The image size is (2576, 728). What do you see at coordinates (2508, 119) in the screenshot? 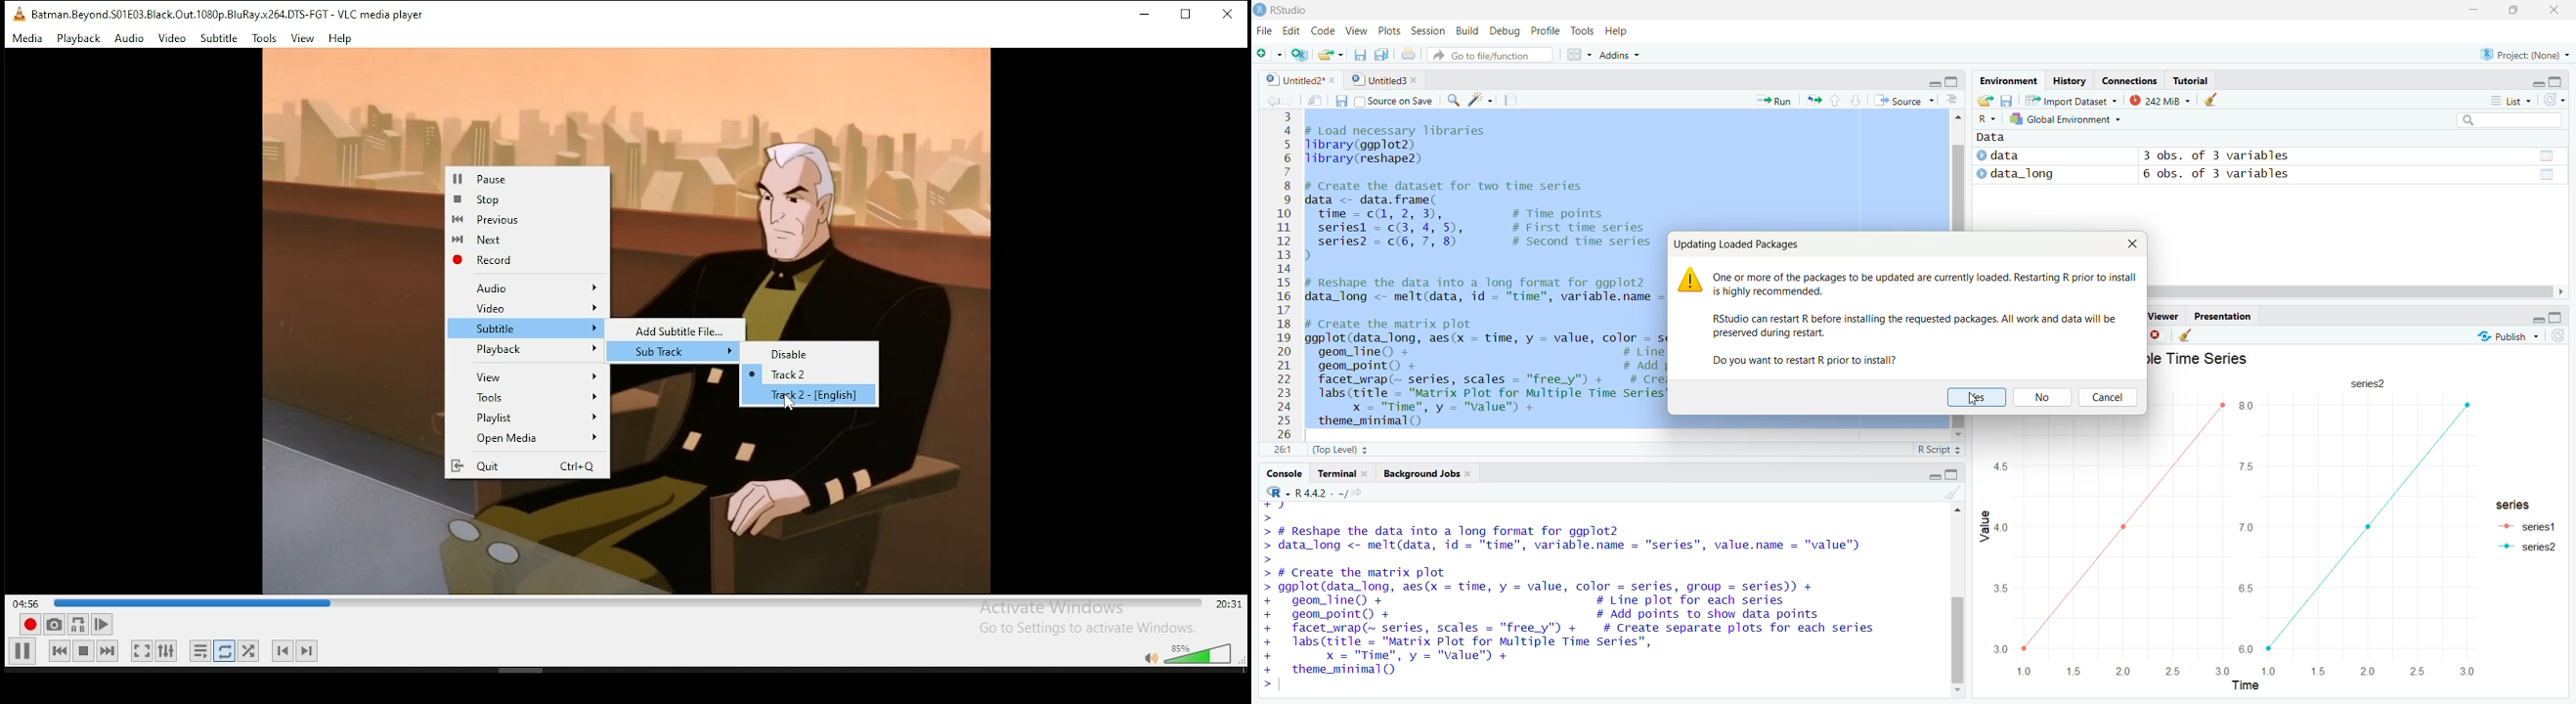
I see `search box` at bounding box center [2508, 119].